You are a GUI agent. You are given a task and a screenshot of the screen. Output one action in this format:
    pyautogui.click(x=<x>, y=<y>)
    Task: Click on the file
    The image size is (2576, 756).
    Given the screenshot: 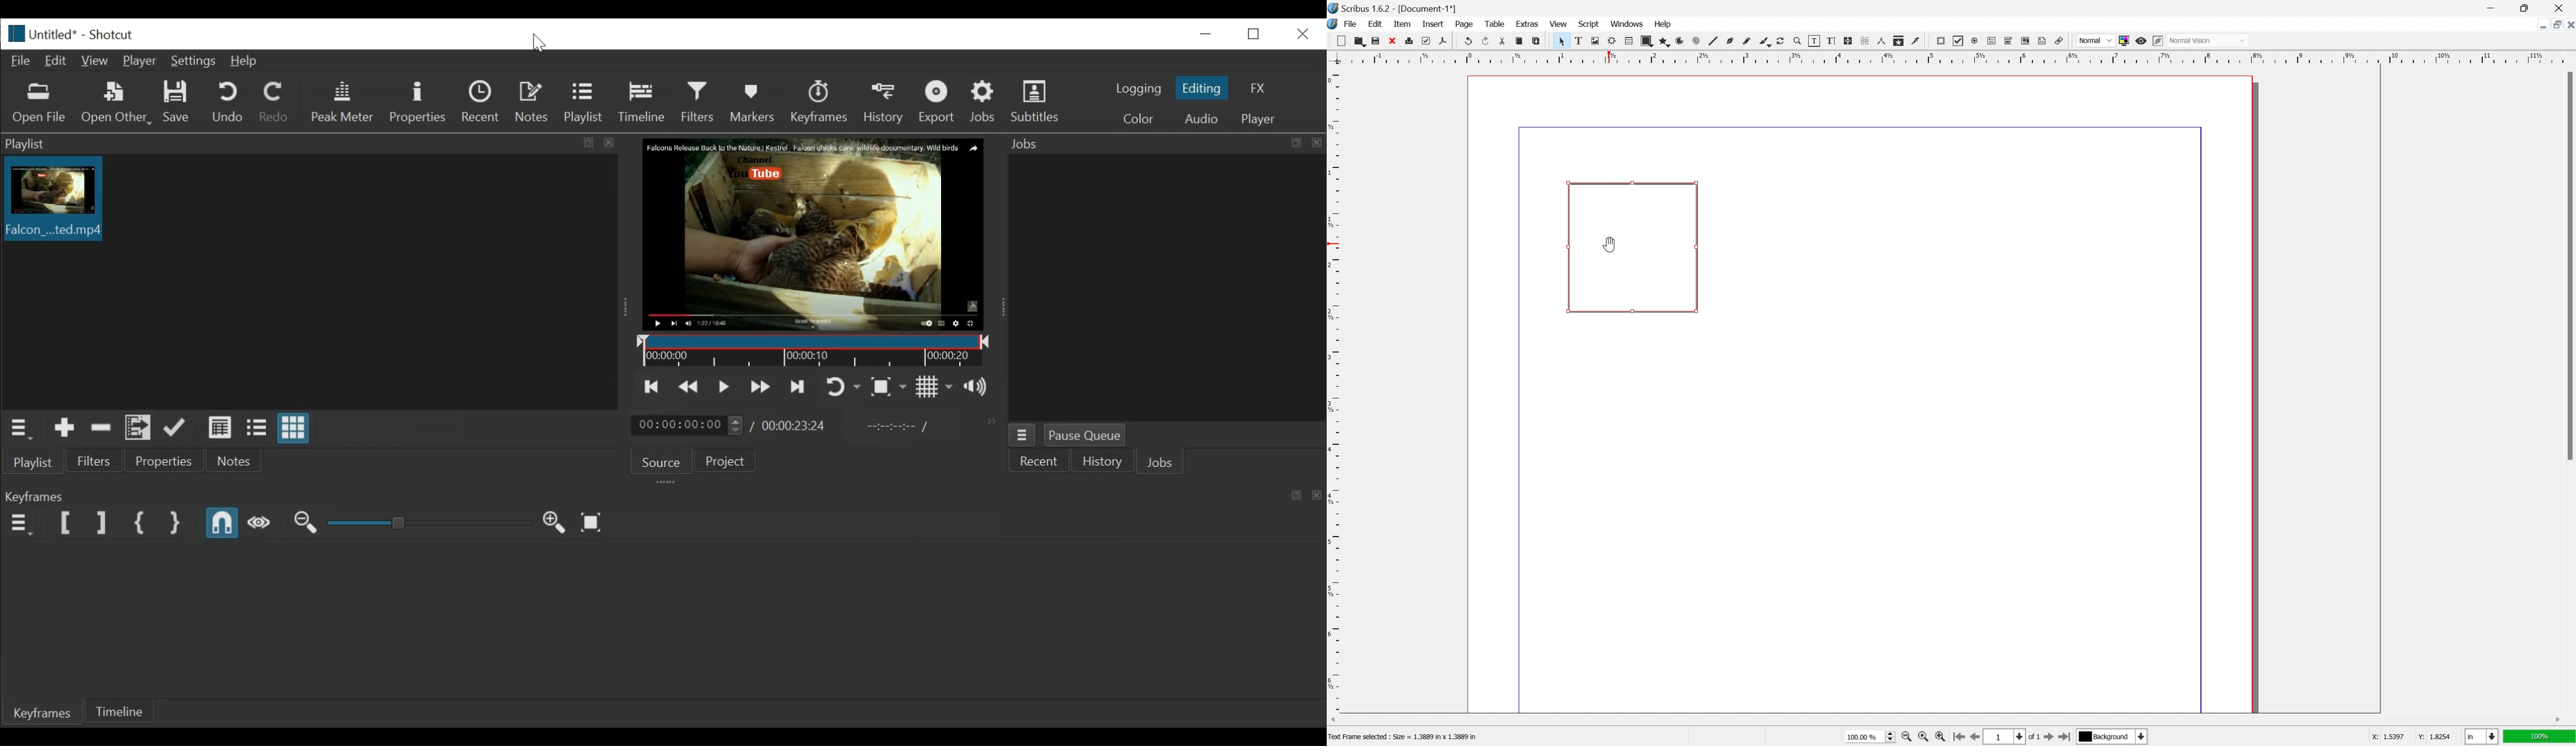 What is the action you would take?
    pyautogui.click(x=1352, y=24)
    